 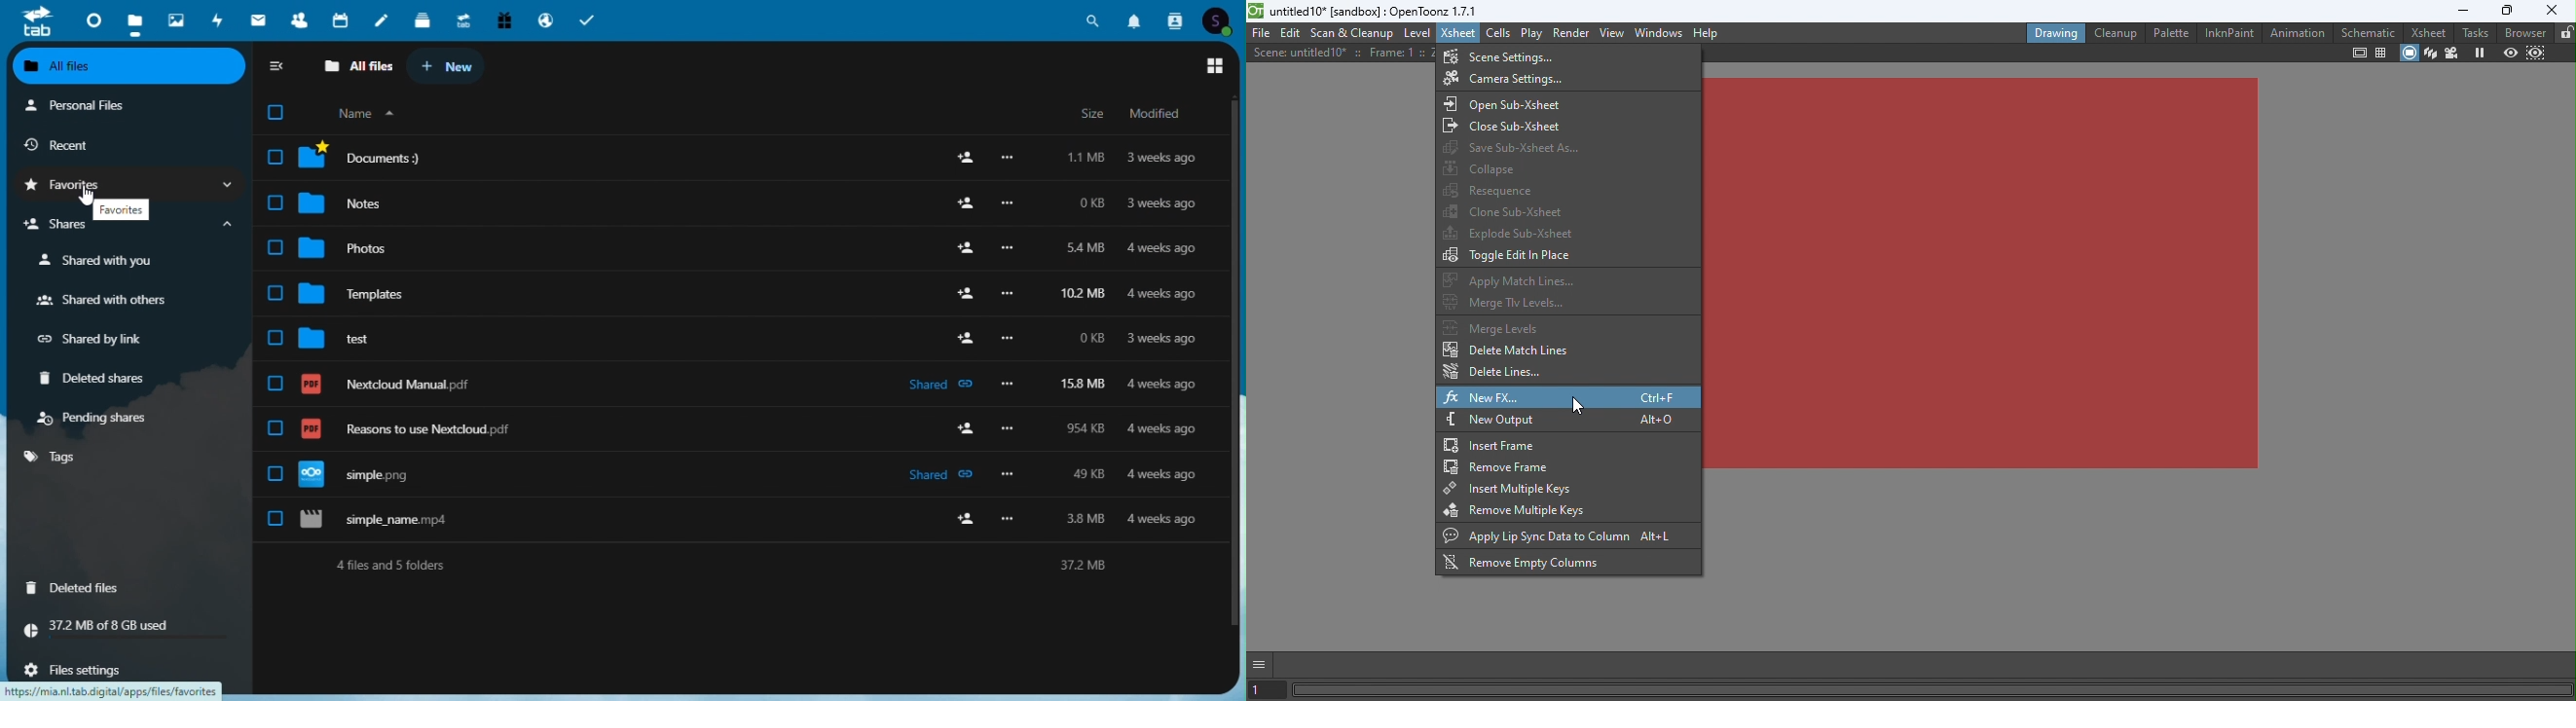 What do you see at coordinates (2566, 33) in the screenshot?
I see `Lock rooms tab` at bounding box center [2566, 33].